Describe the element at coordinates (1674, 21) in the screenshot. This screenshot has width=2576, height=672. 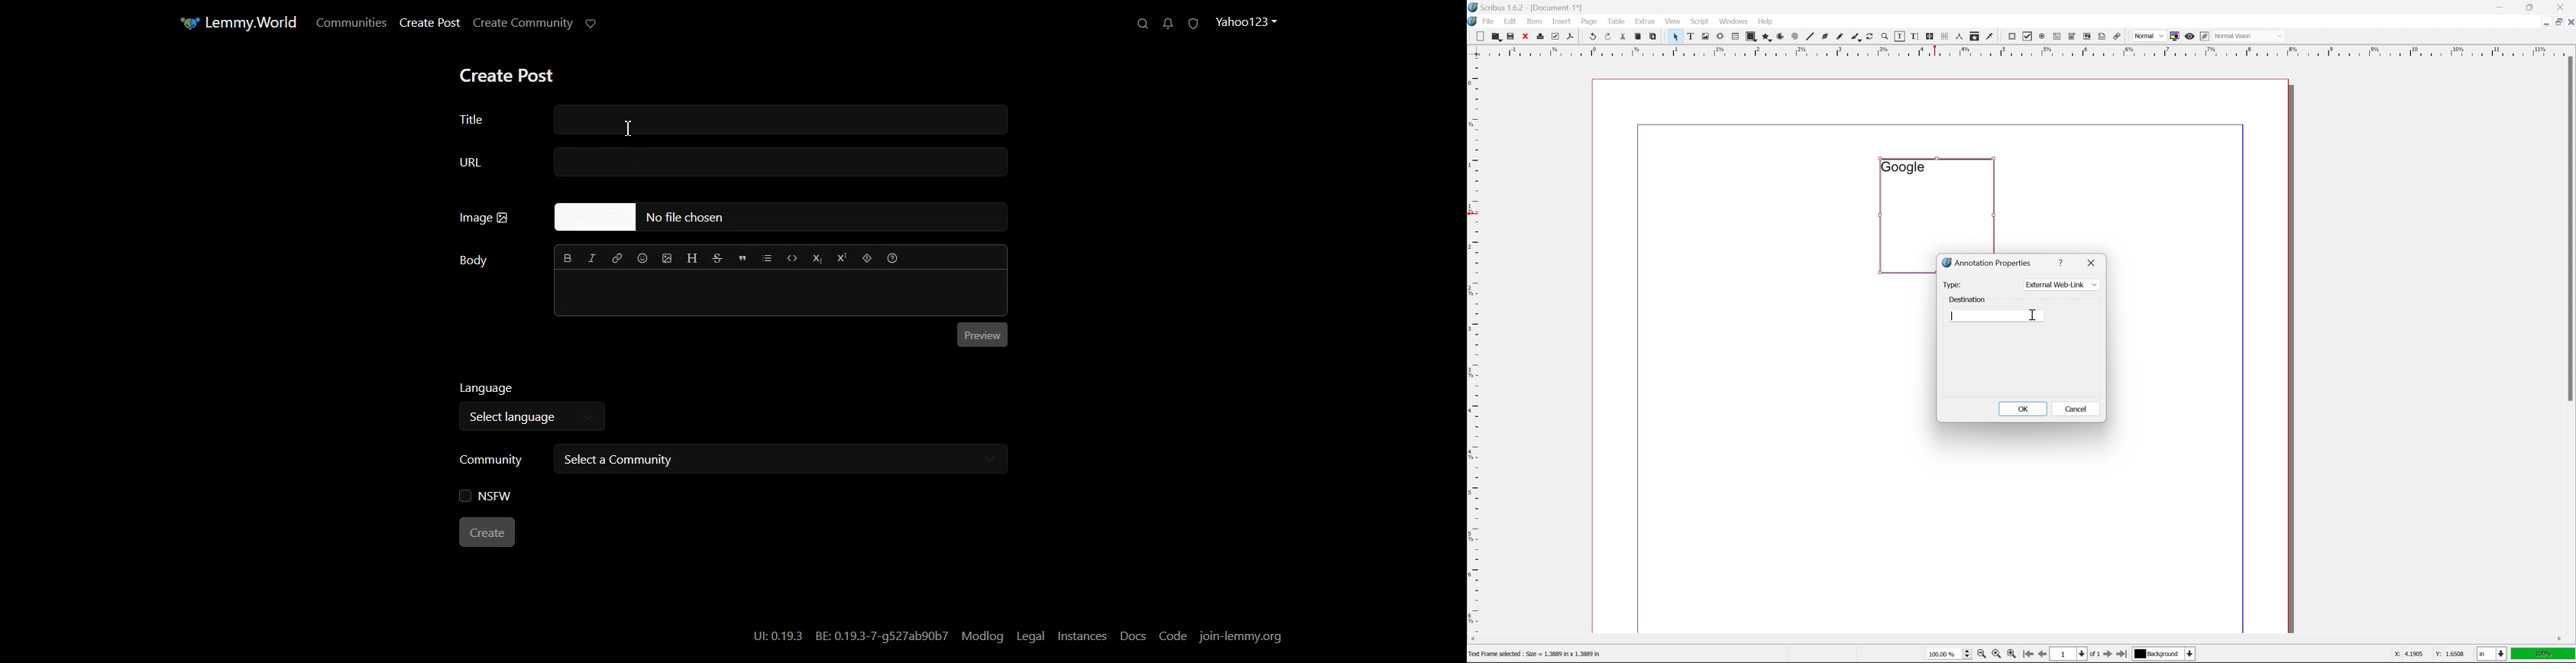
I see `view` at that location.